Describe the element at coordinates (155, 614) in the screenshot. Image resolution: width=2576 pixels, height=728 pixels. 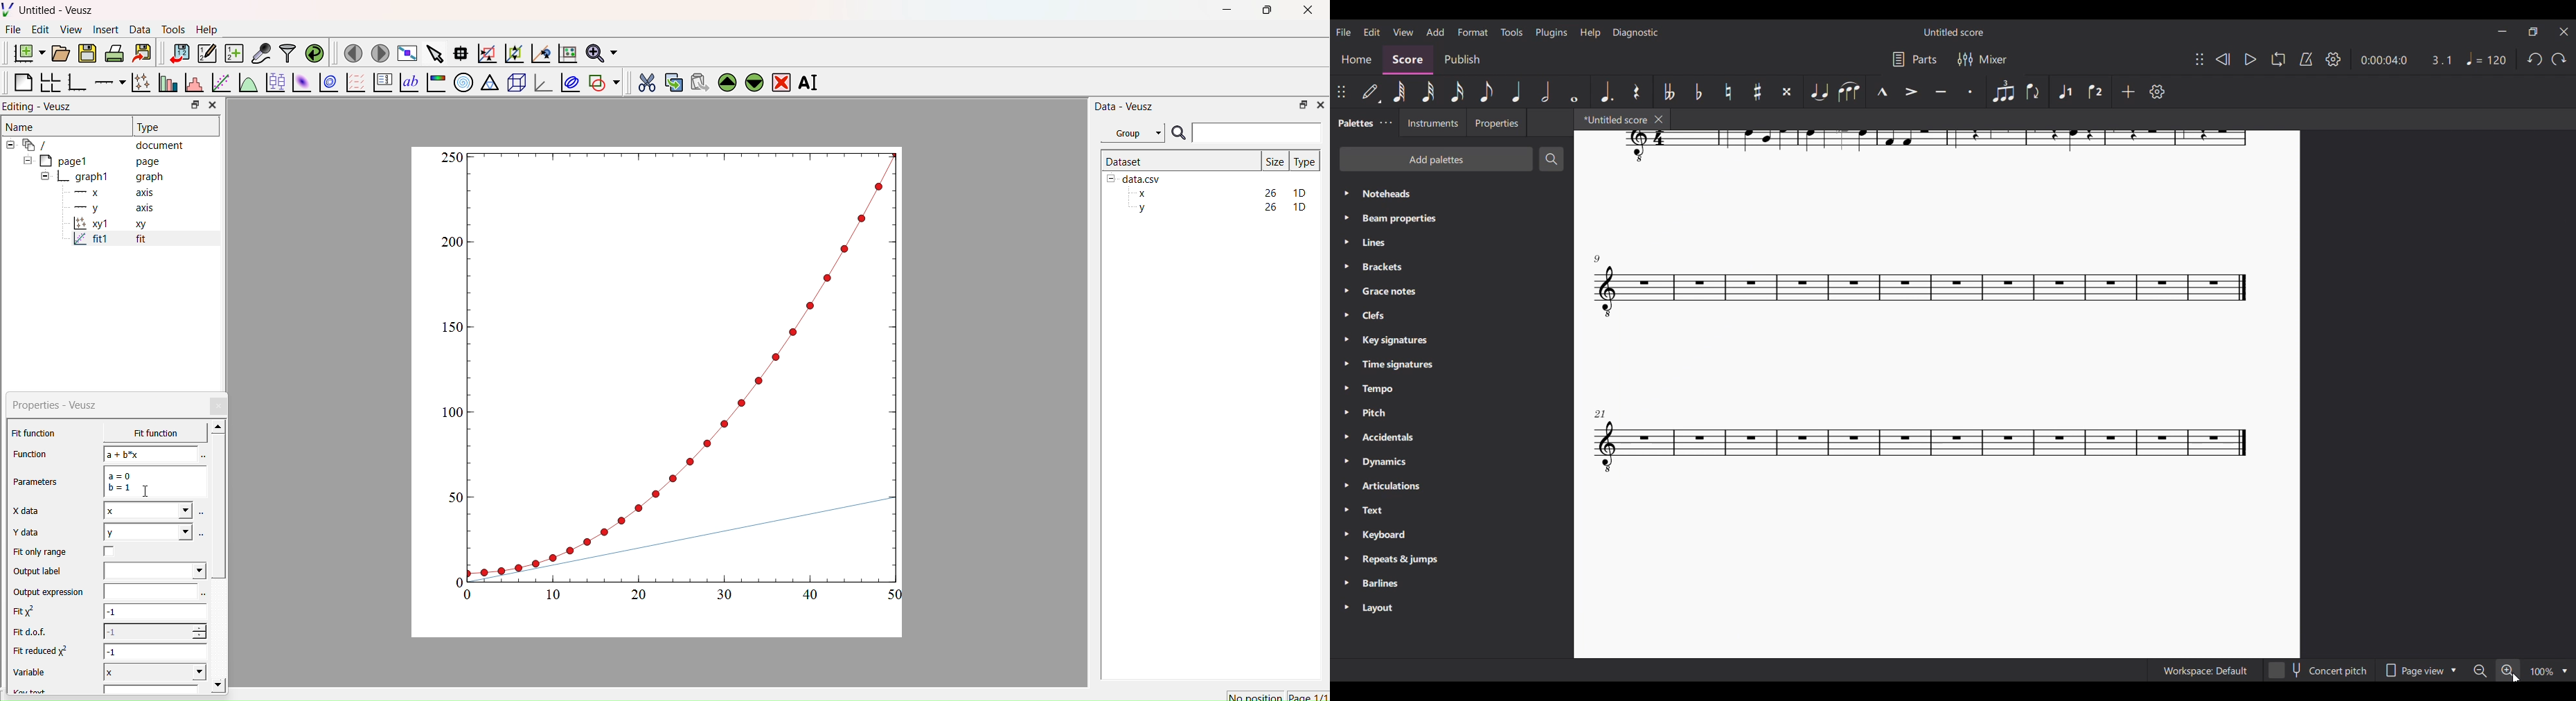
I see `-1` at that location.